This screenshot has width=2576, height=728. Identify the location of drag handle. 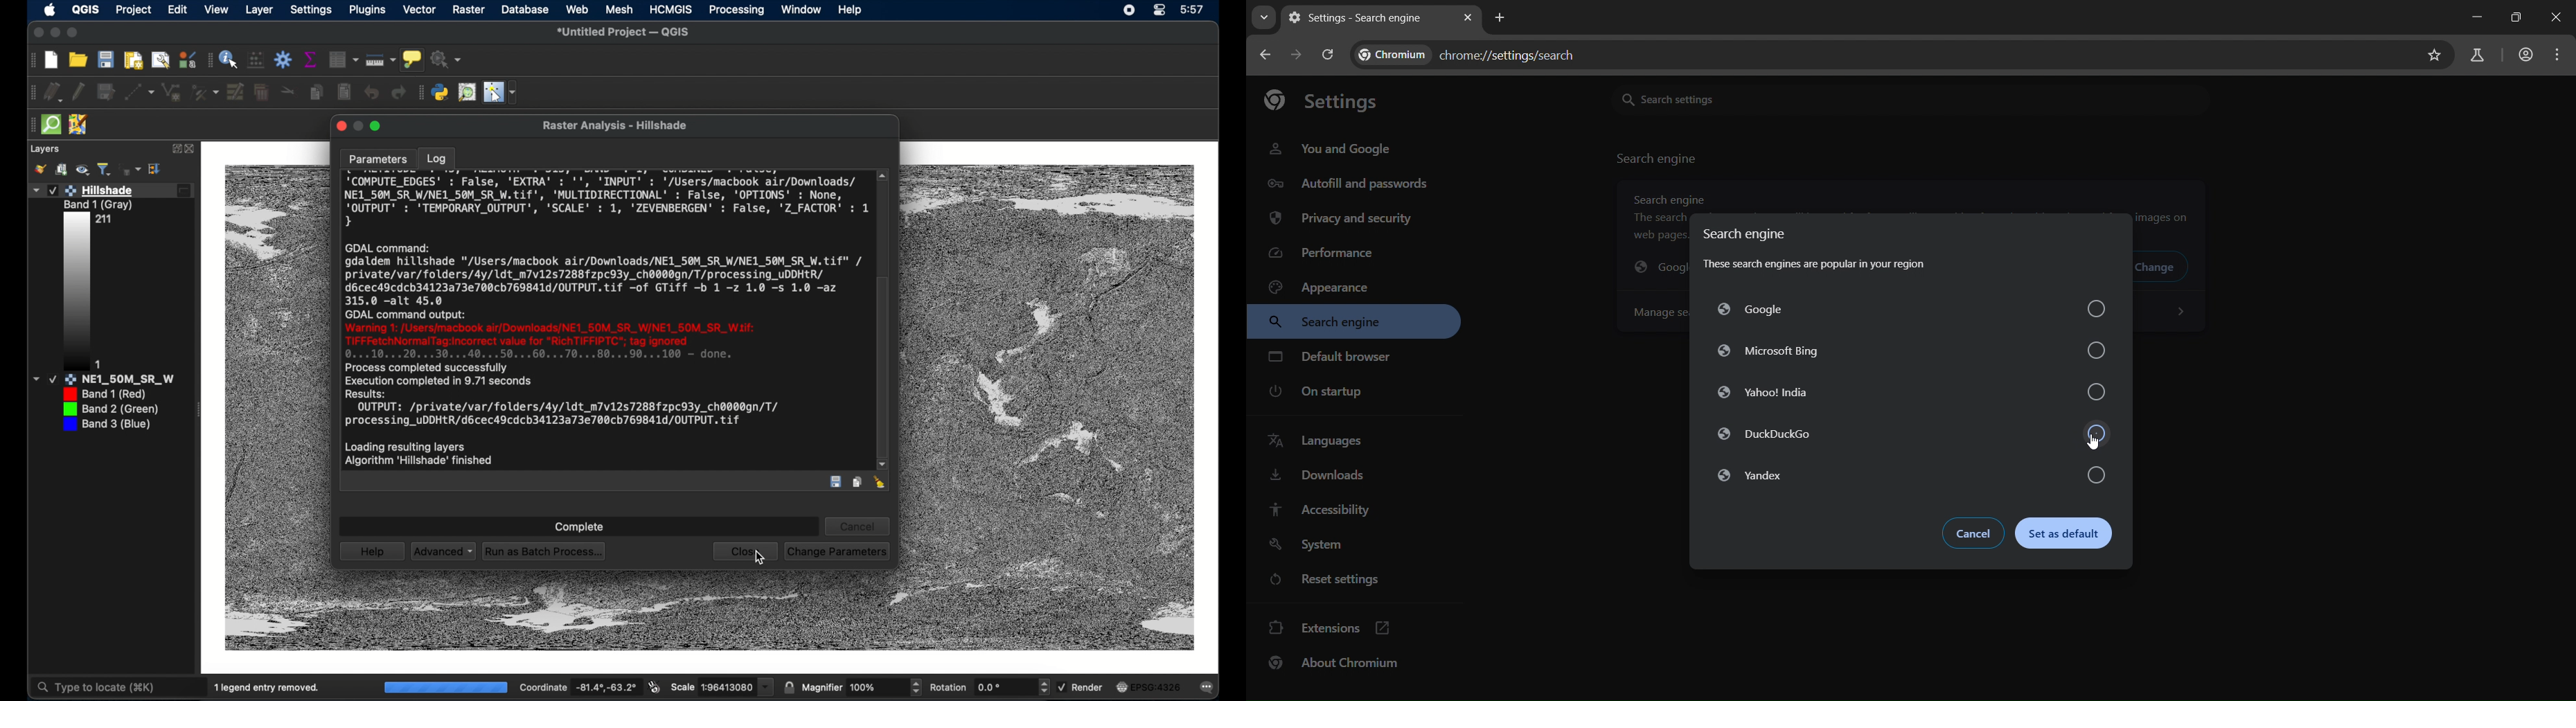
(31, 125).